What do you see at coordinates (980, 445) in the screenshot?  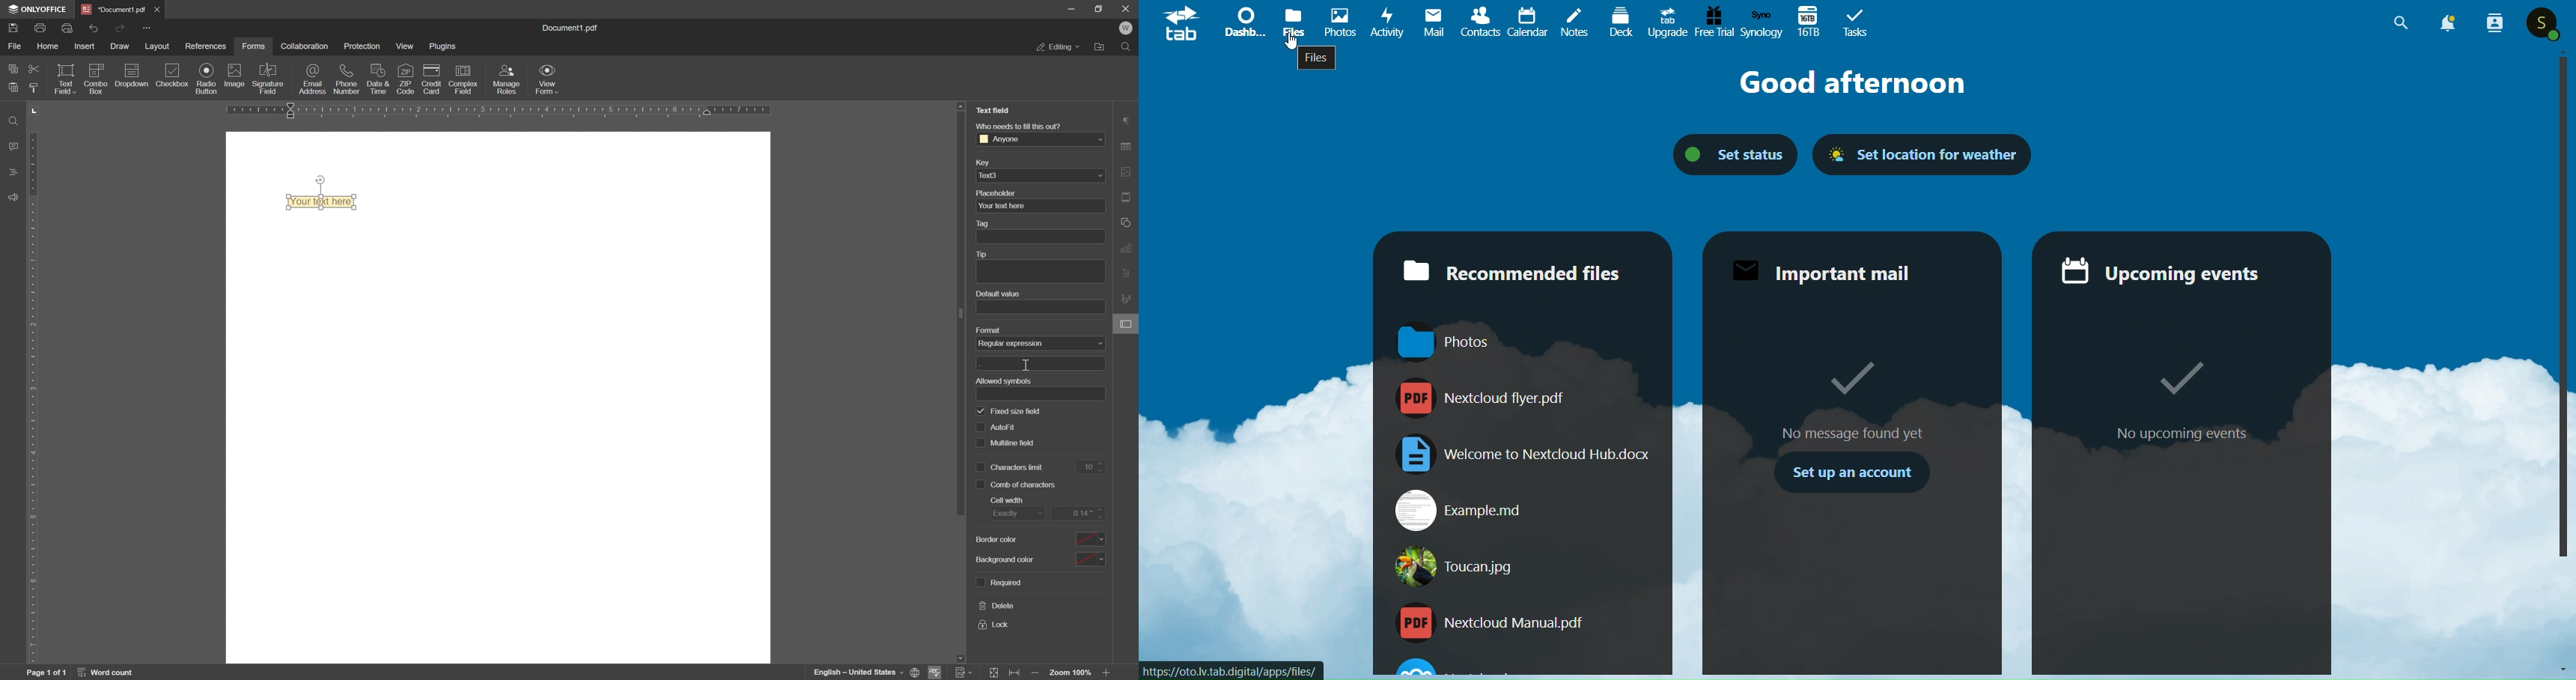 I see `checkbox` at bounding box center [980, 445].